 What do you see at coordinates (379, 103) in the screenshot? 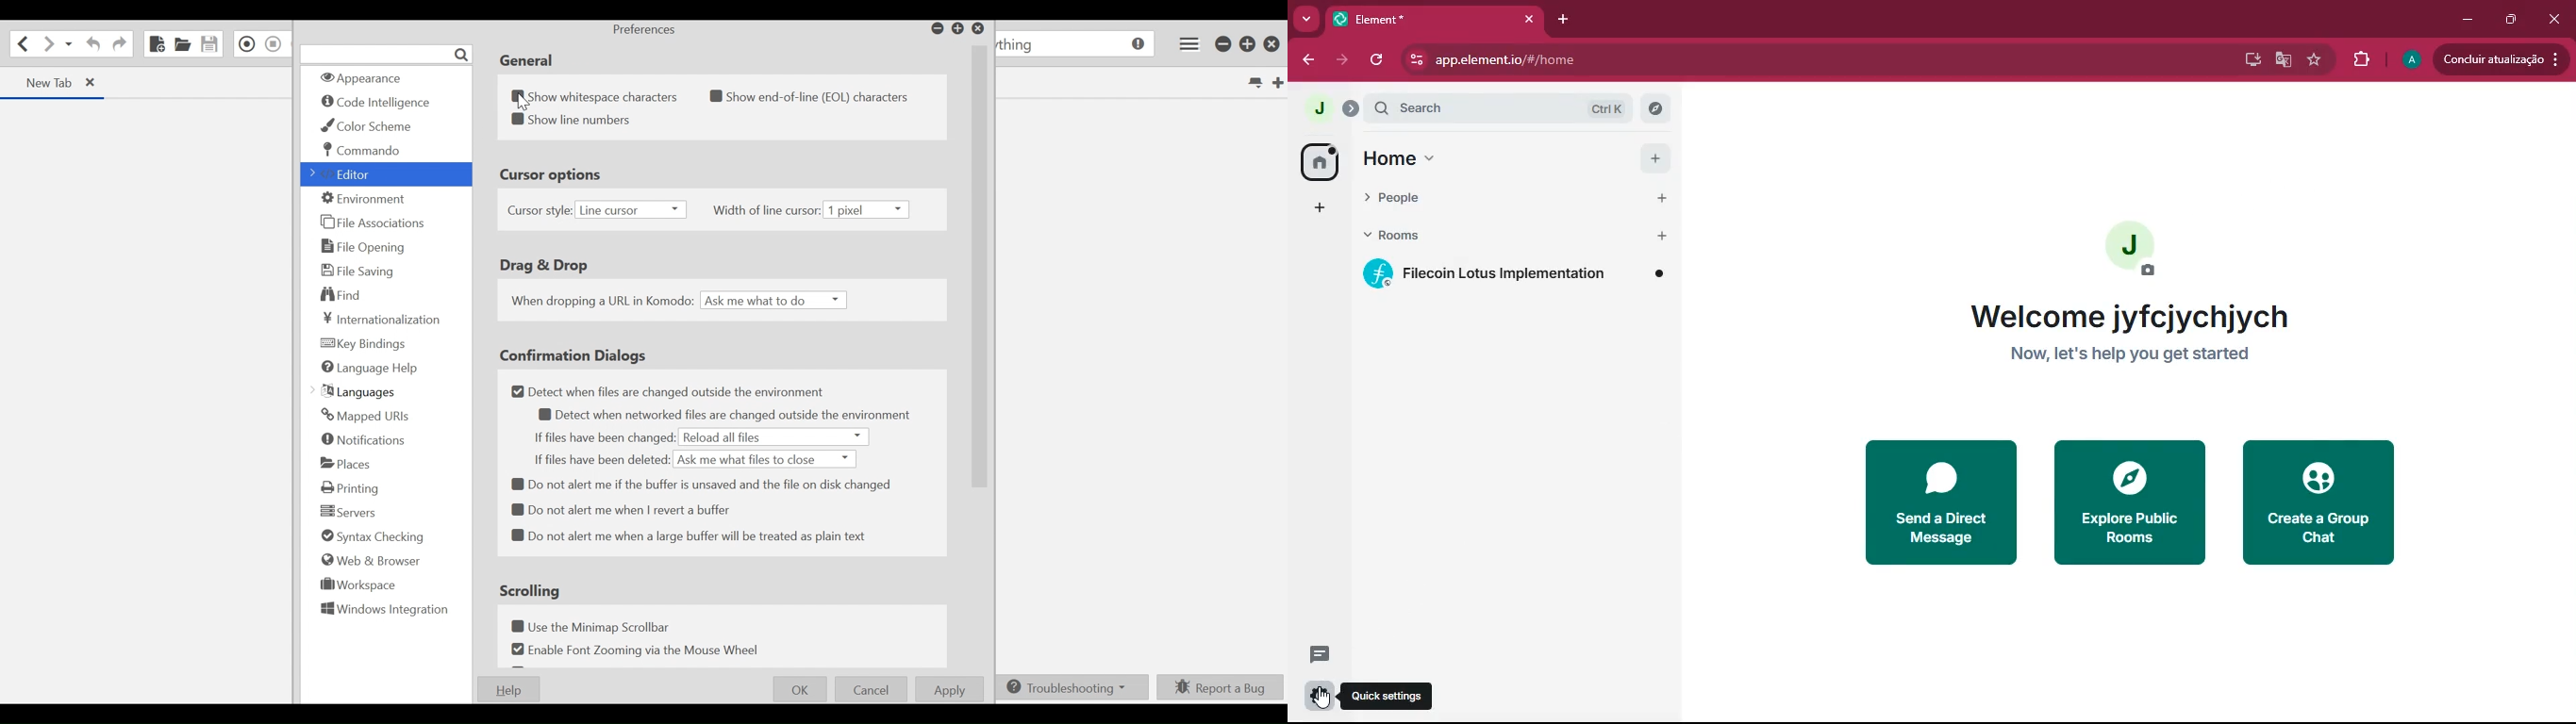
I see `Code intelligence` at bounding box center [379, 103].